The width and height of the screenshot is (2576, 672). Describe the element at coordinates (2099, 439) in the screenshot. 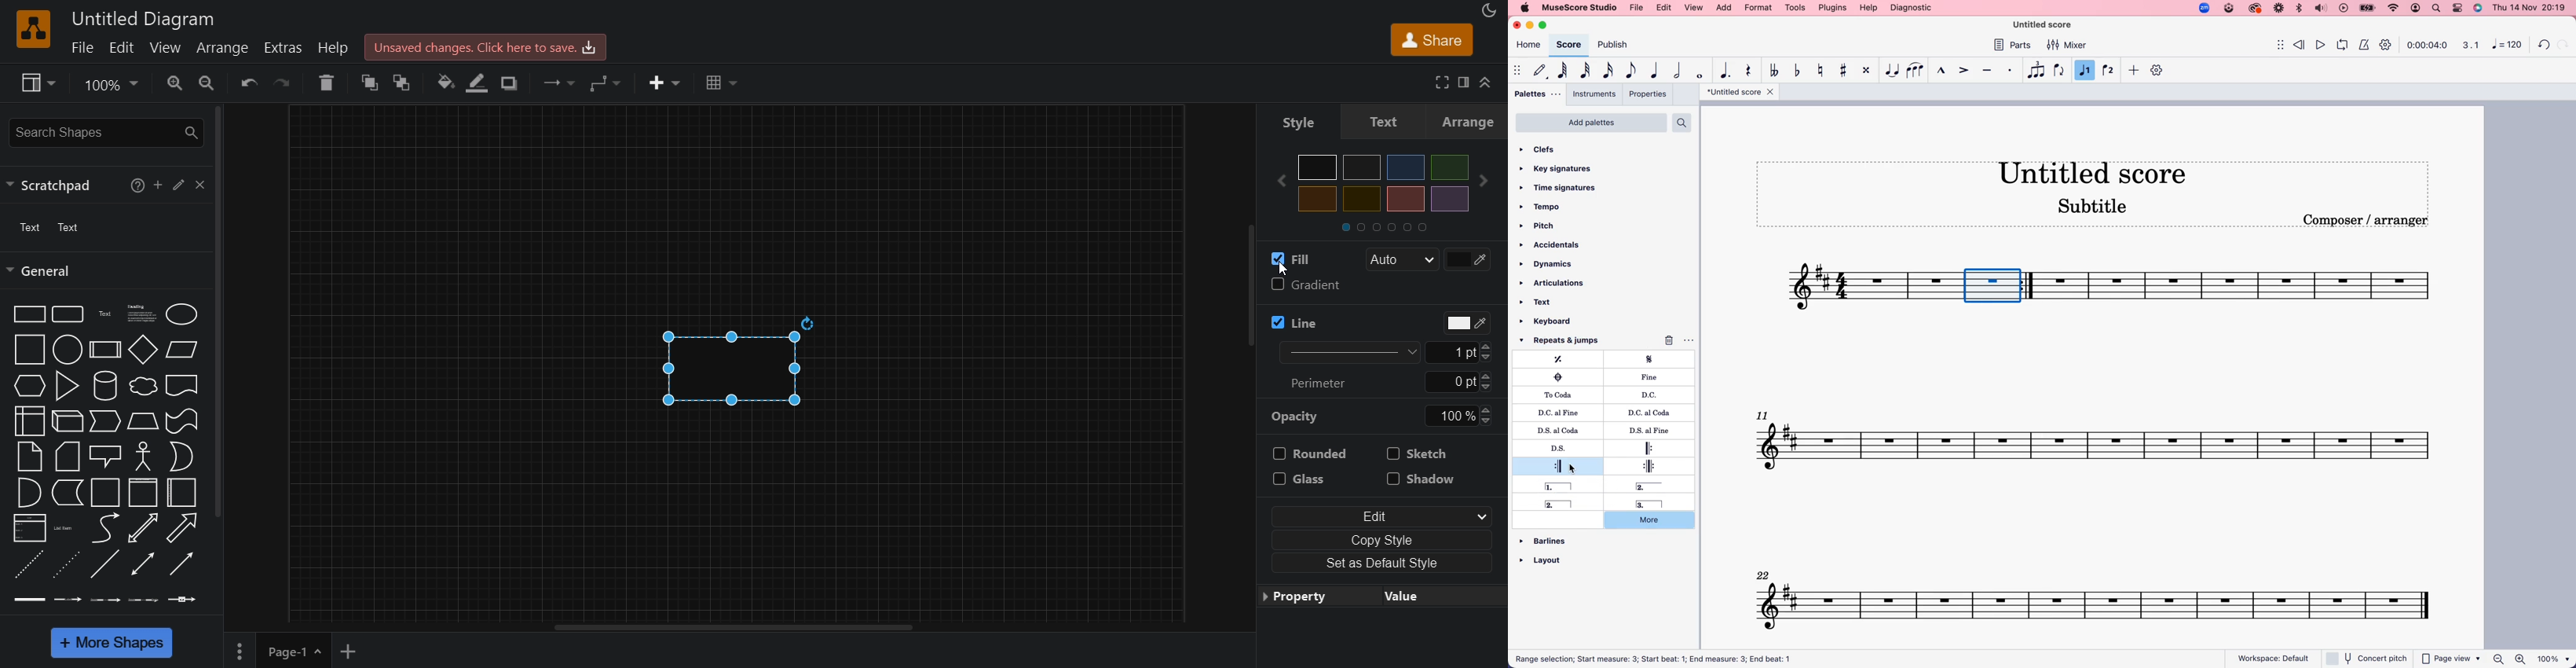

I see `score` at that location.